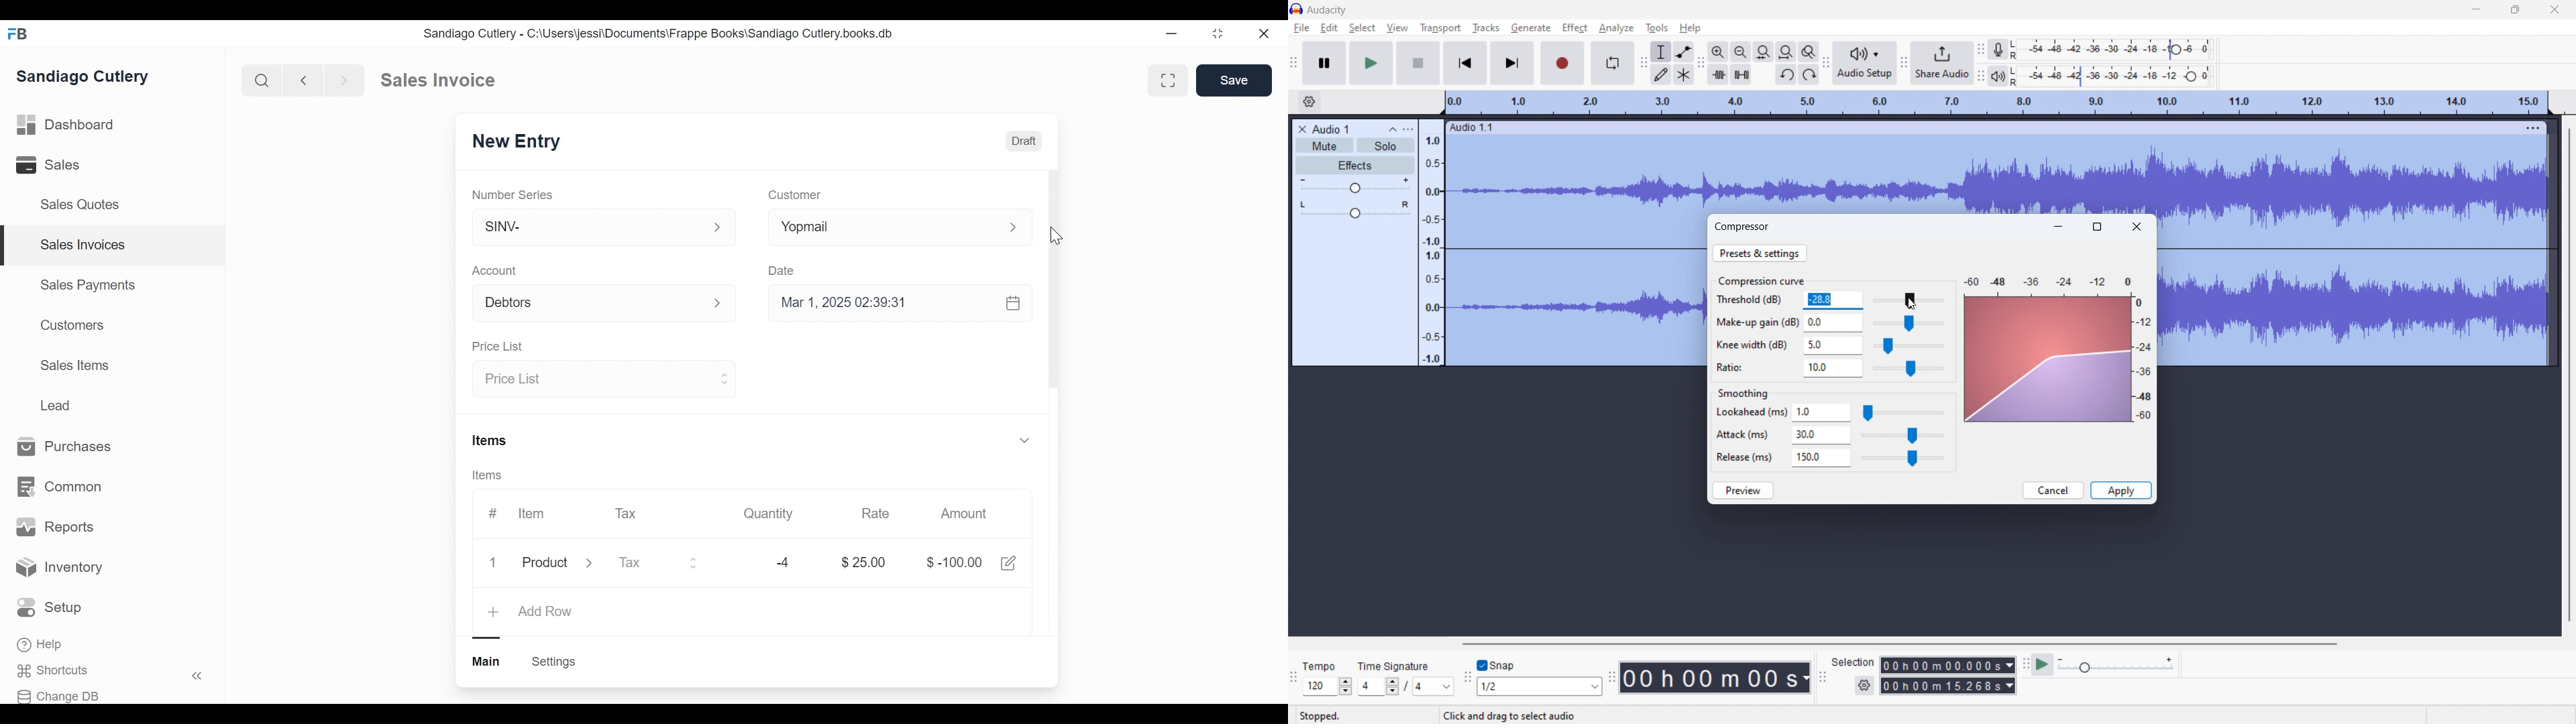 The height and width of the screenshot is (728, 2576). Describe the element at coordinates (1330, 129) in the screenshot. I see `project title` at that location.